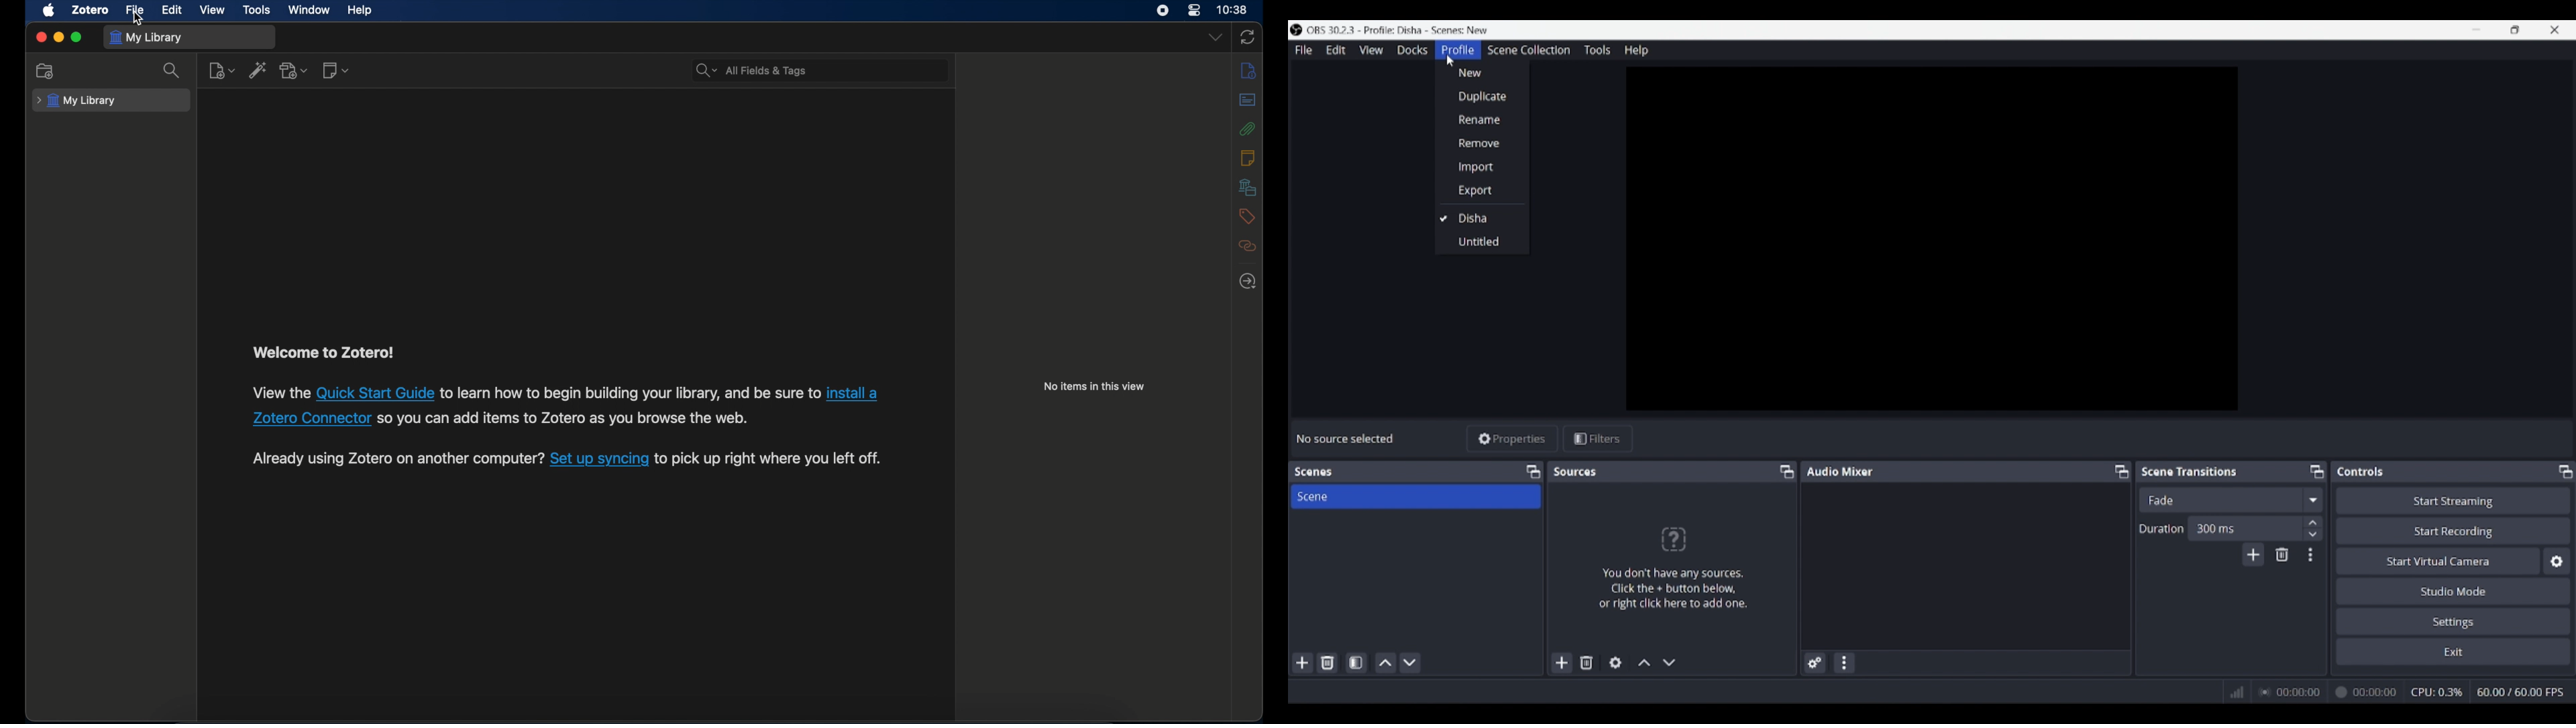 The width and height of the screenshot is (2576, 728). I want to click on no items in this view, so click(1094, 386).